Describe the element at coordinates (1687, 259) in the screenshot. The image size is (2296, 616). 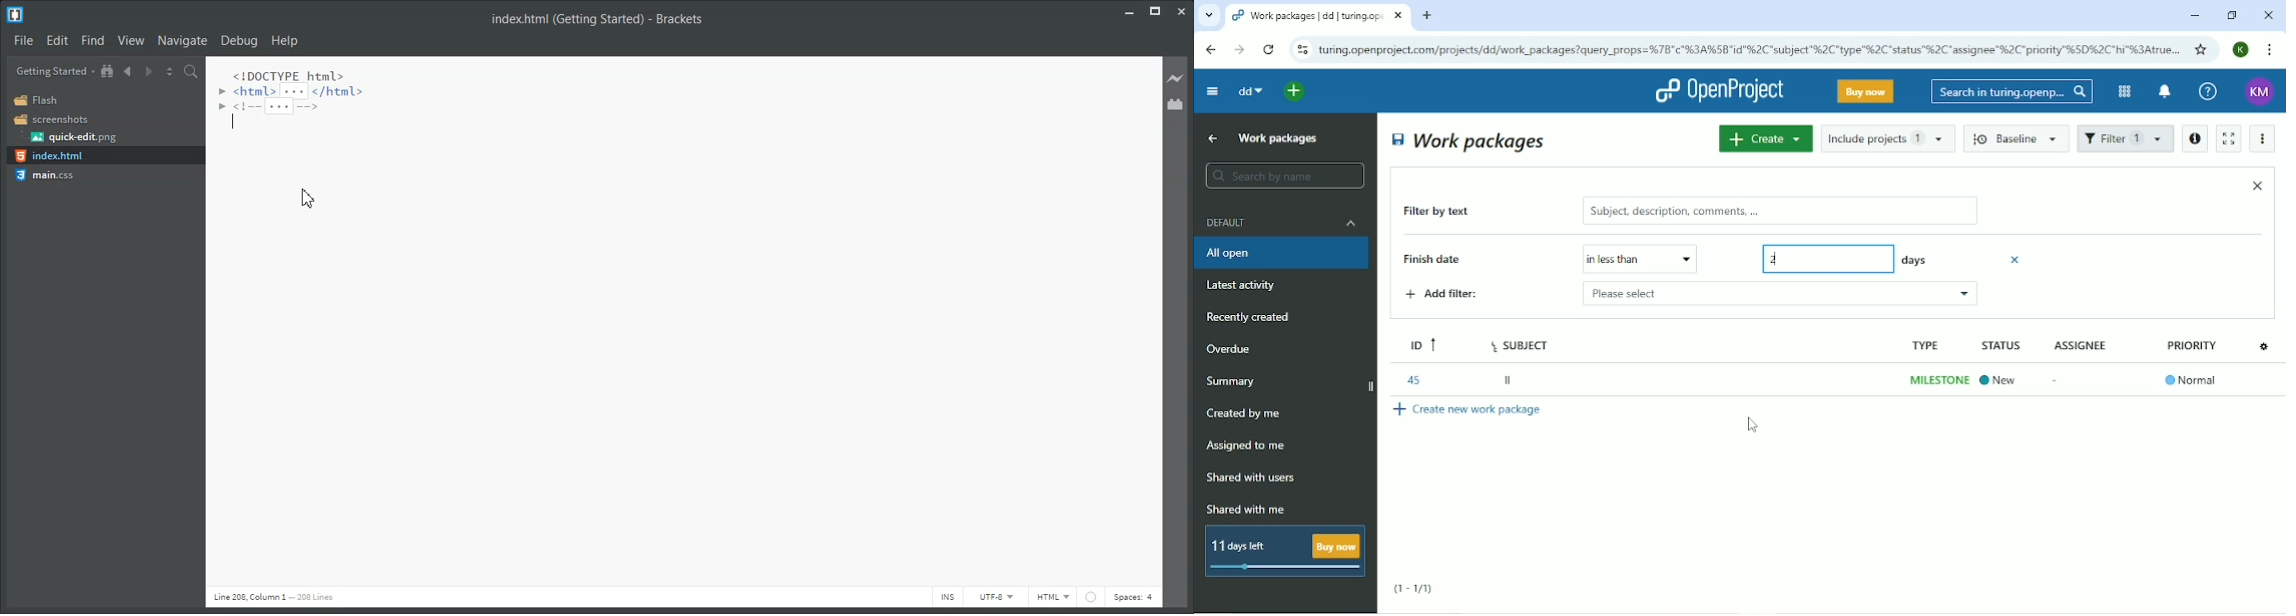
I see `drop down menu` at that location.